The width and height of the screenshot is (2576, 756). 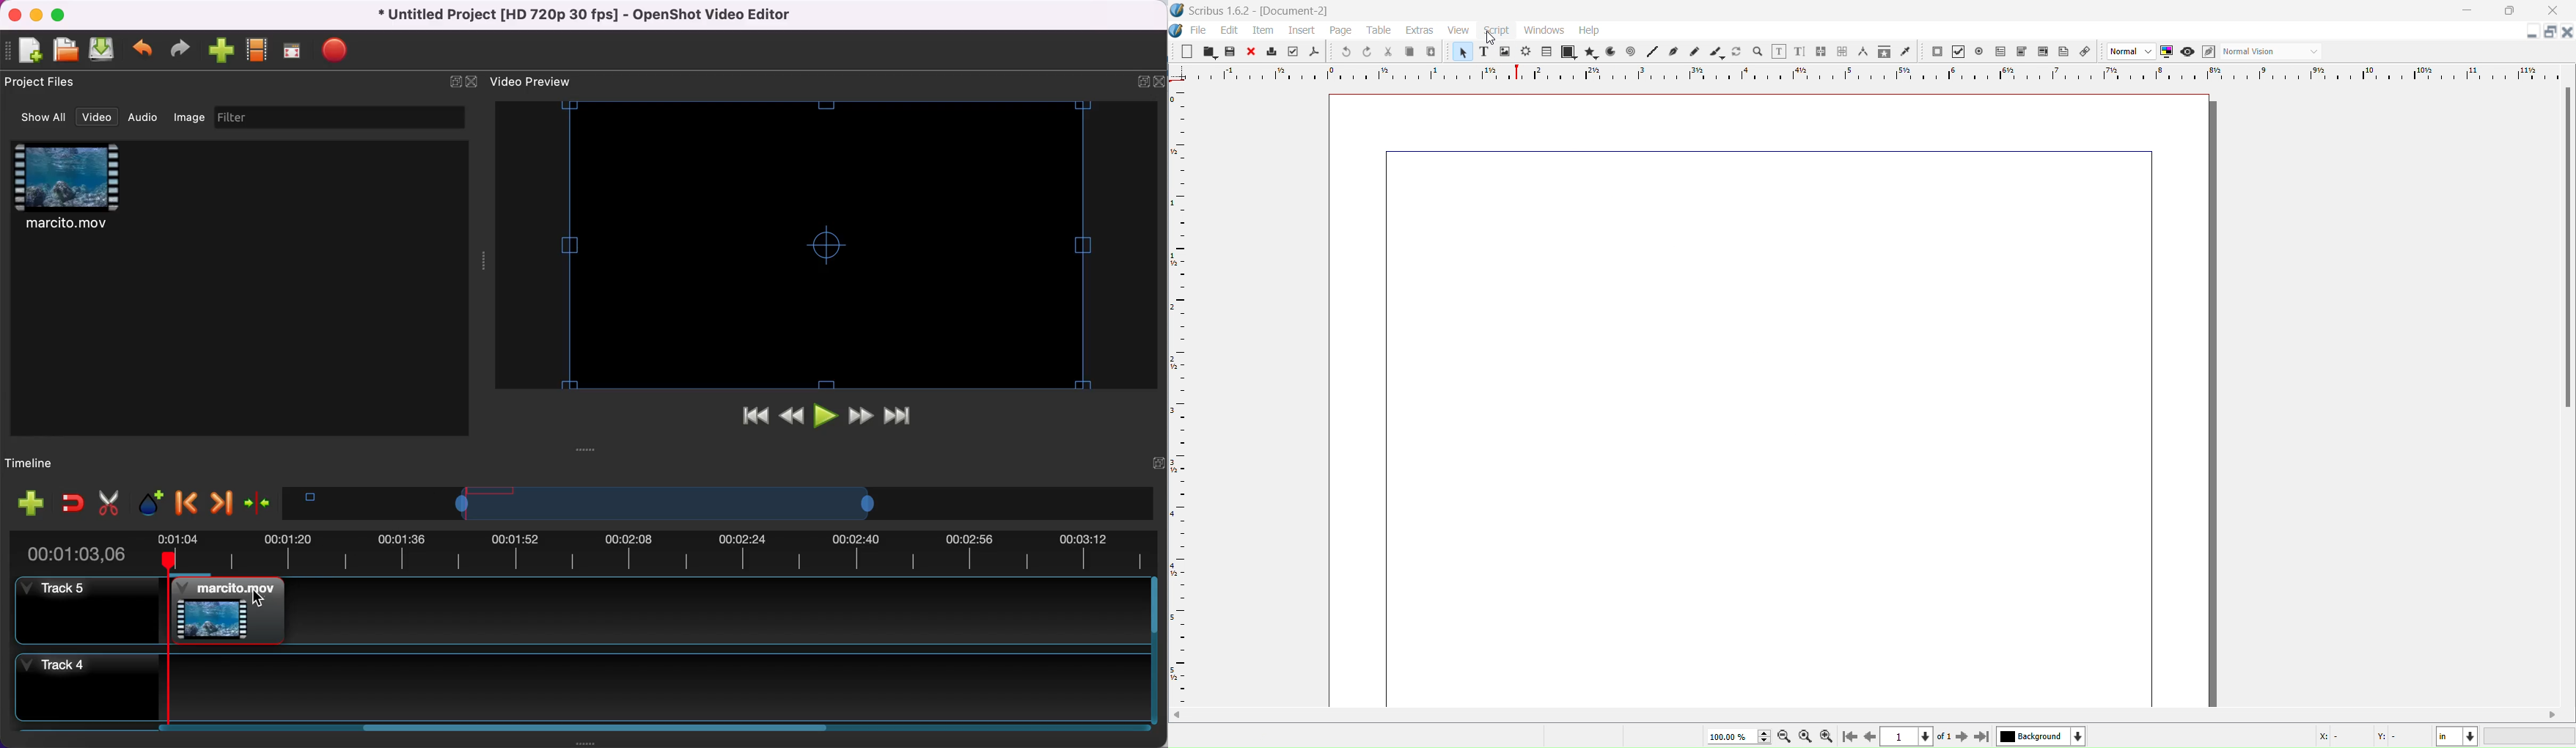 What do you see at coordinates (1301, 31) in the screenshot?
I see `Insert` at bounding box center [1301, 31].